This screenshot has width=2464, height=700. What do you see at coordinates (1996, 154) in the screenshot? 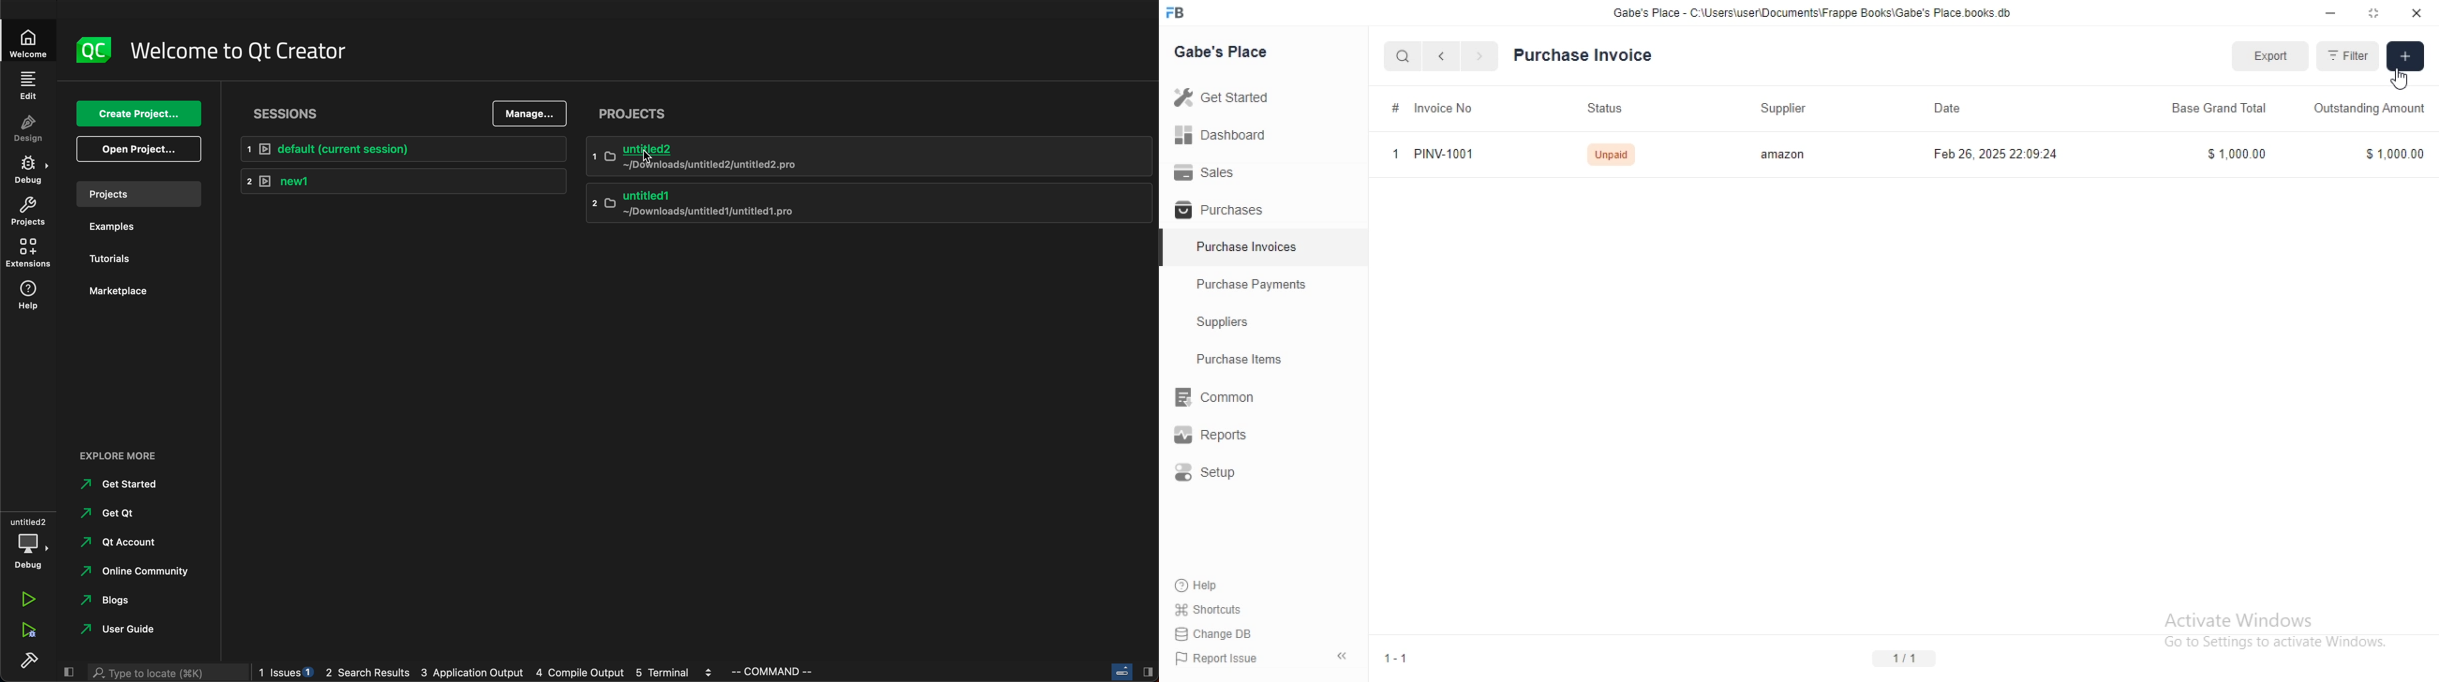
I see `Feb 26, 2025 22:09:24` at bounding box center [1996, 154].